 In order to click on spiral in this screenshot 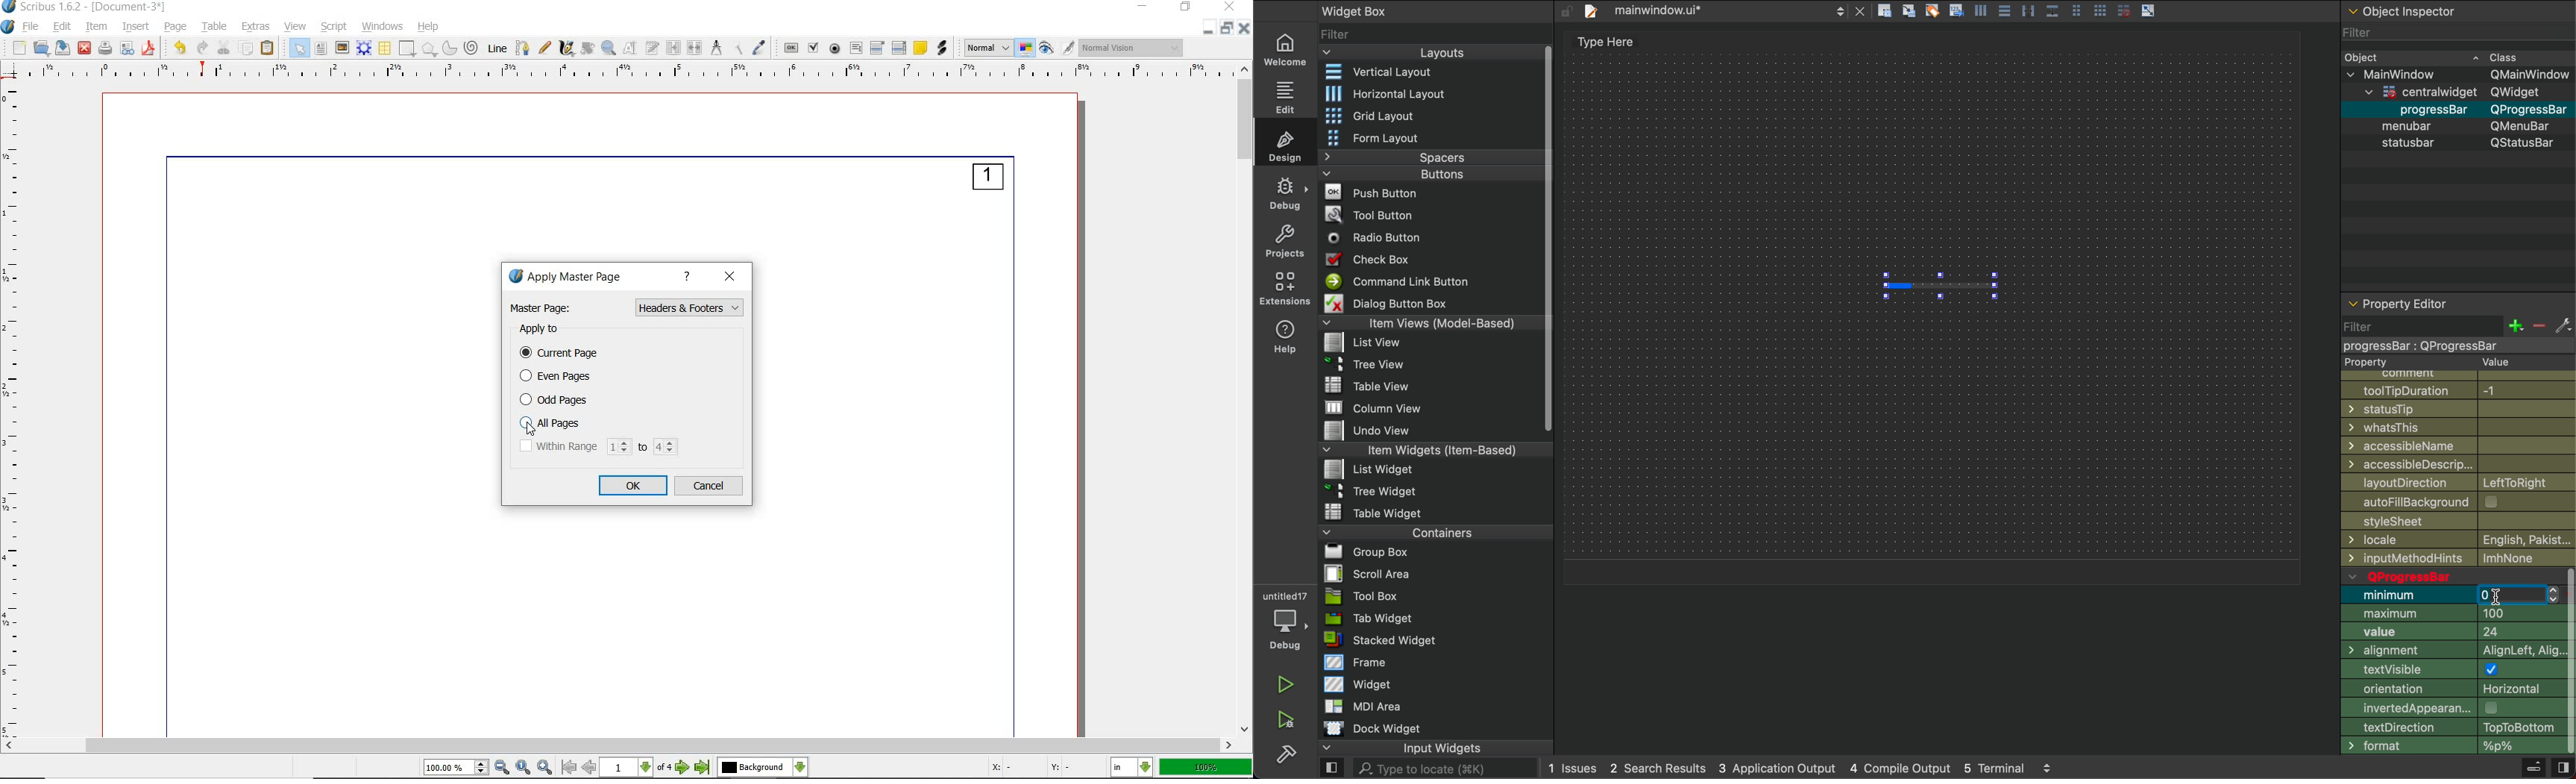, I will do `click(474, 48)`.